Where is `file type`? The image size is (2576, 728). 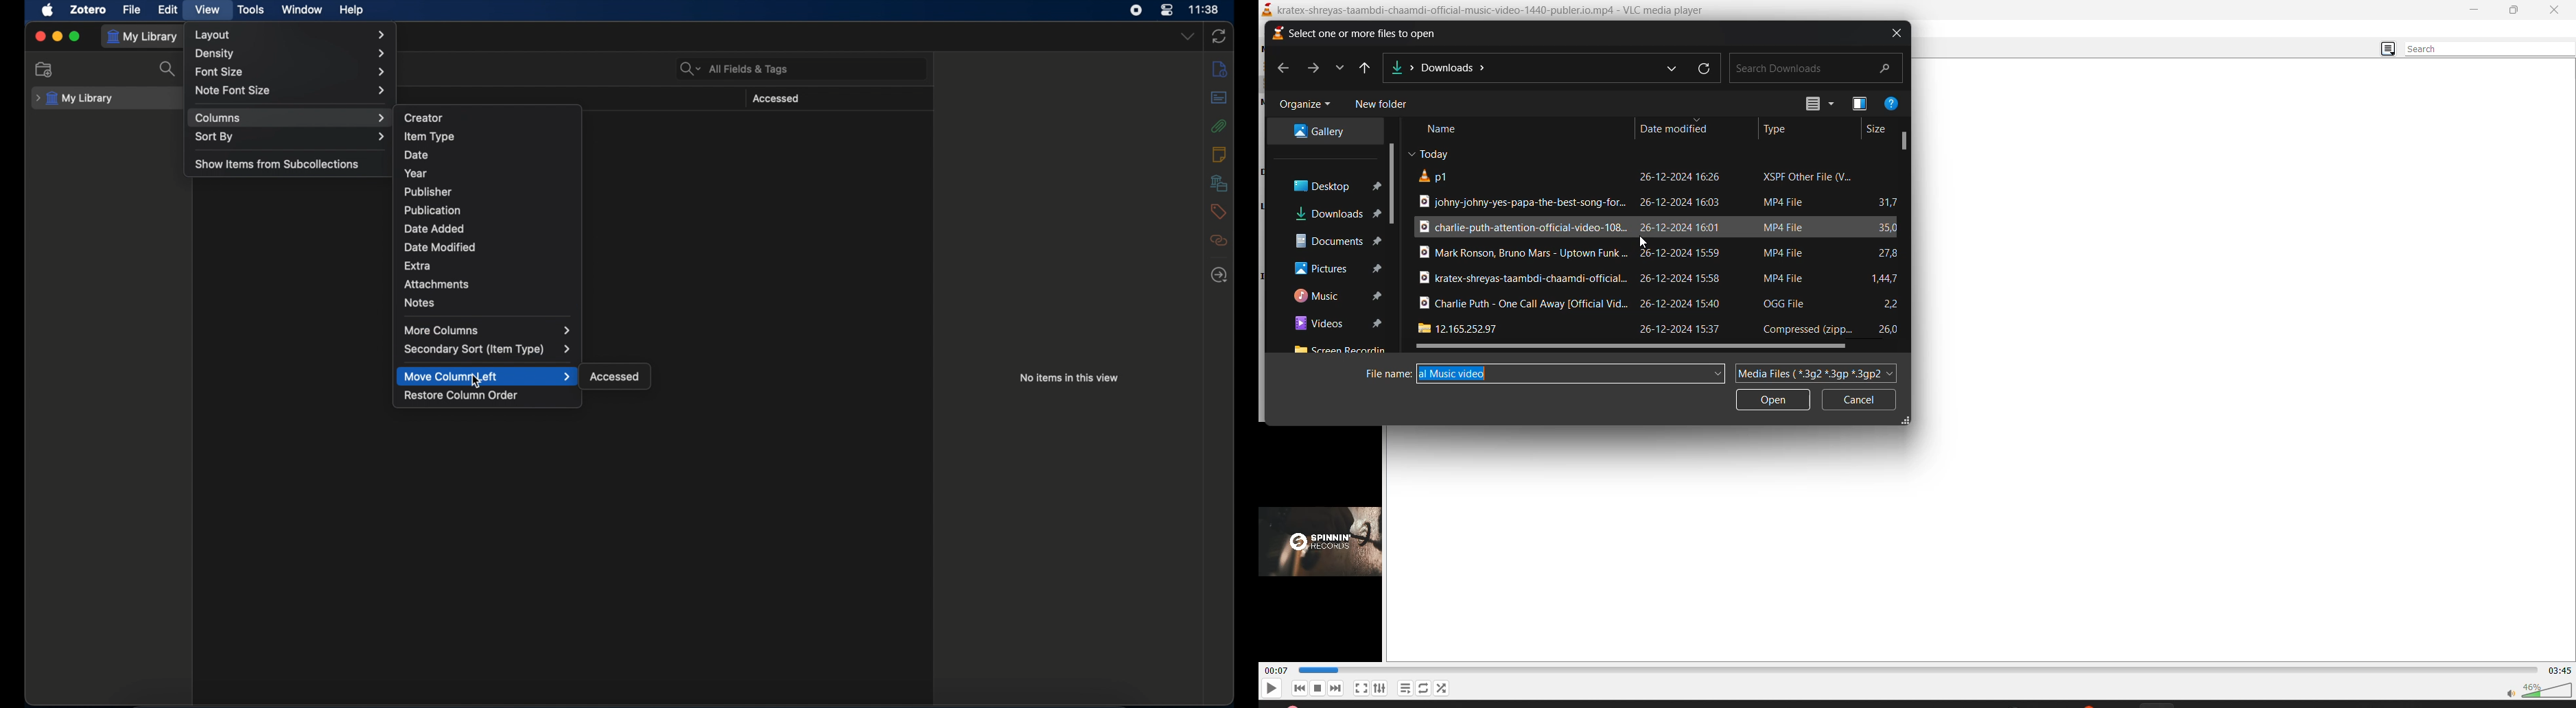 file type is located at coordinates (1791, 279).